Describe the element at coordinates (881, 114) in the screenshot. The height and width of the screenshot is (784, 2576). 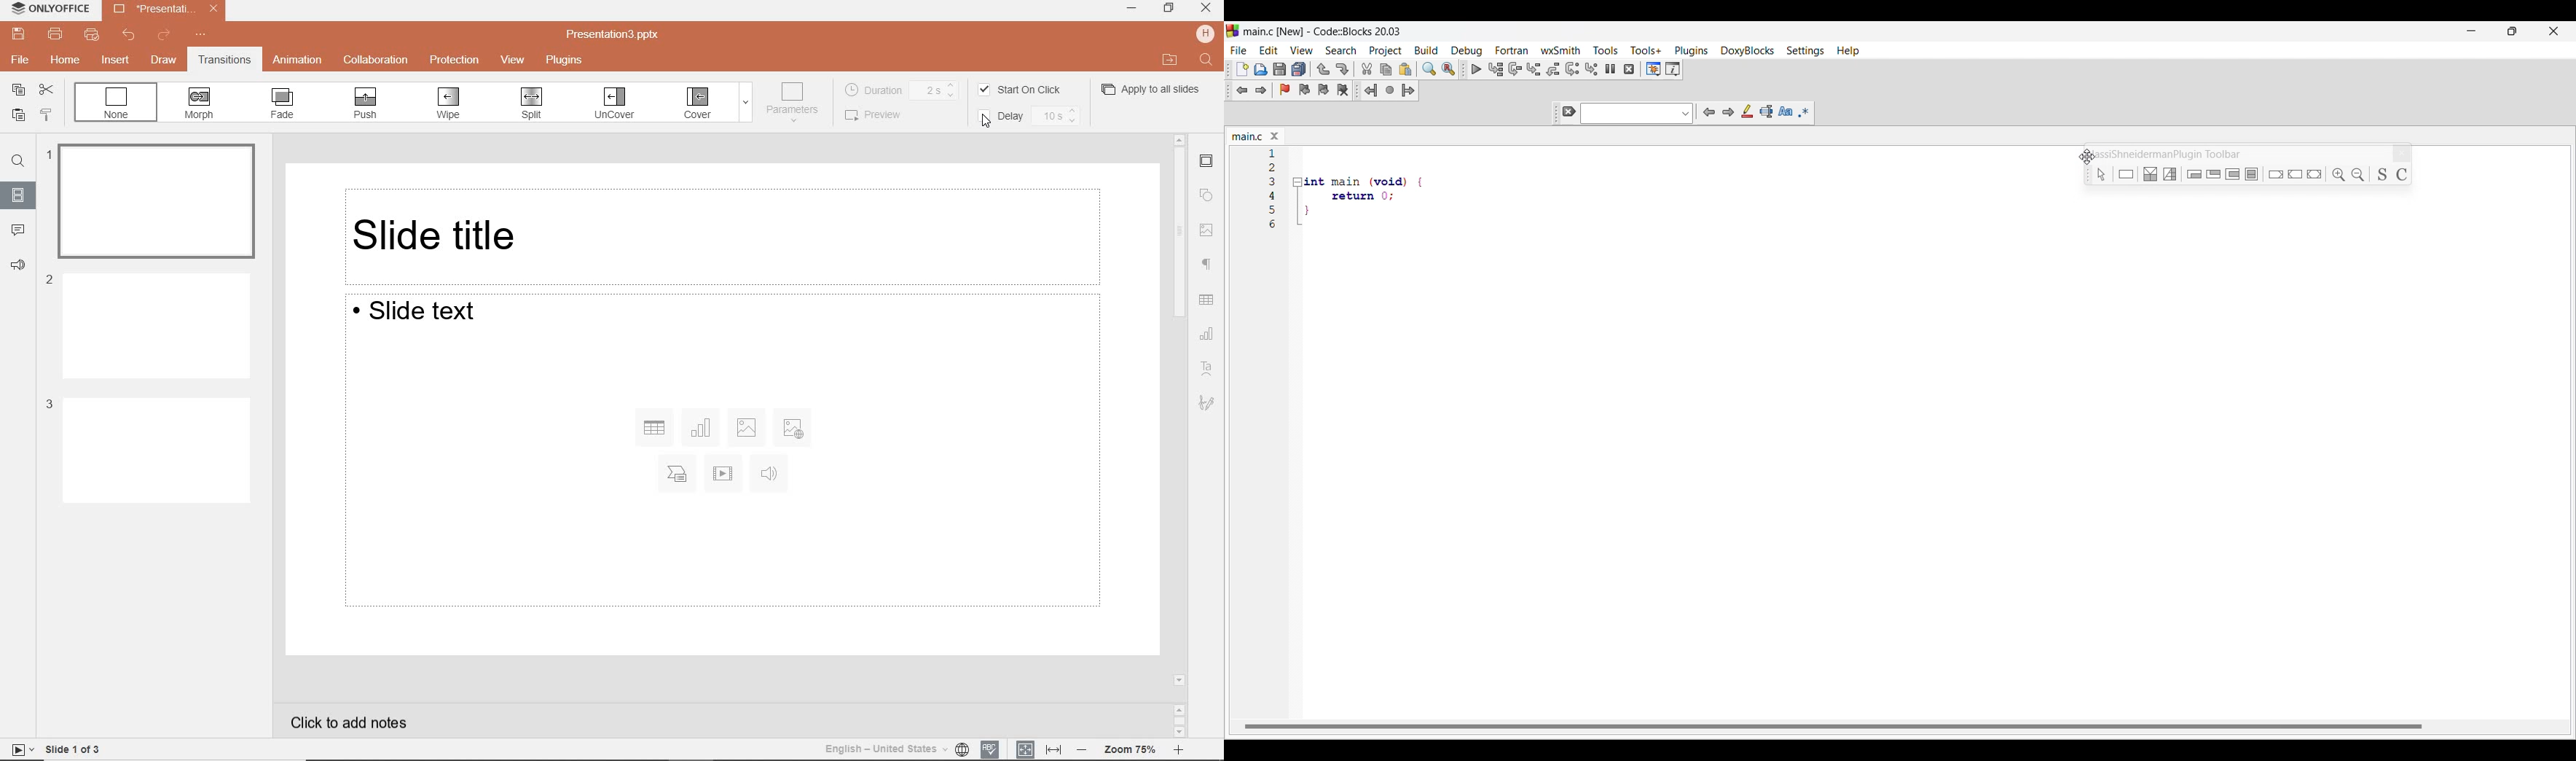
I see `PREVIEW` at that location.